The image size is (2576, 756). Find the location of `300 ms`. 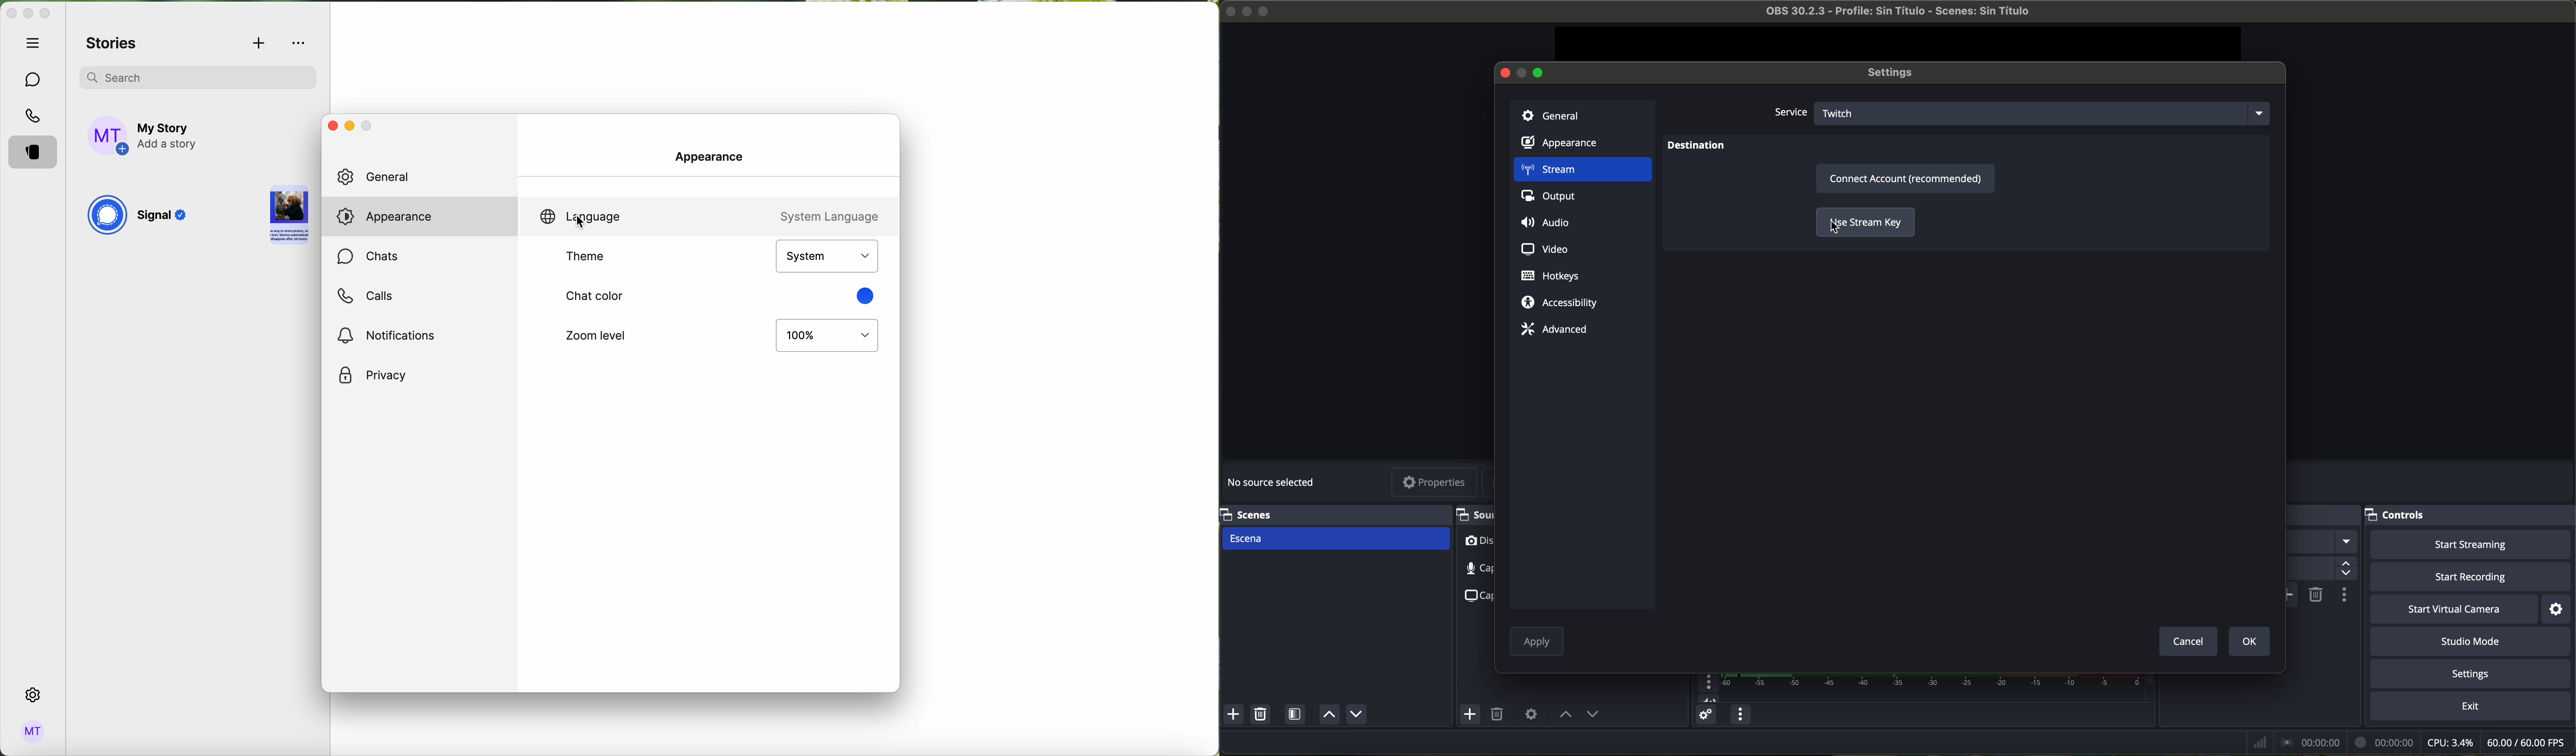

300 ms is located at coordinates (2320, 569).